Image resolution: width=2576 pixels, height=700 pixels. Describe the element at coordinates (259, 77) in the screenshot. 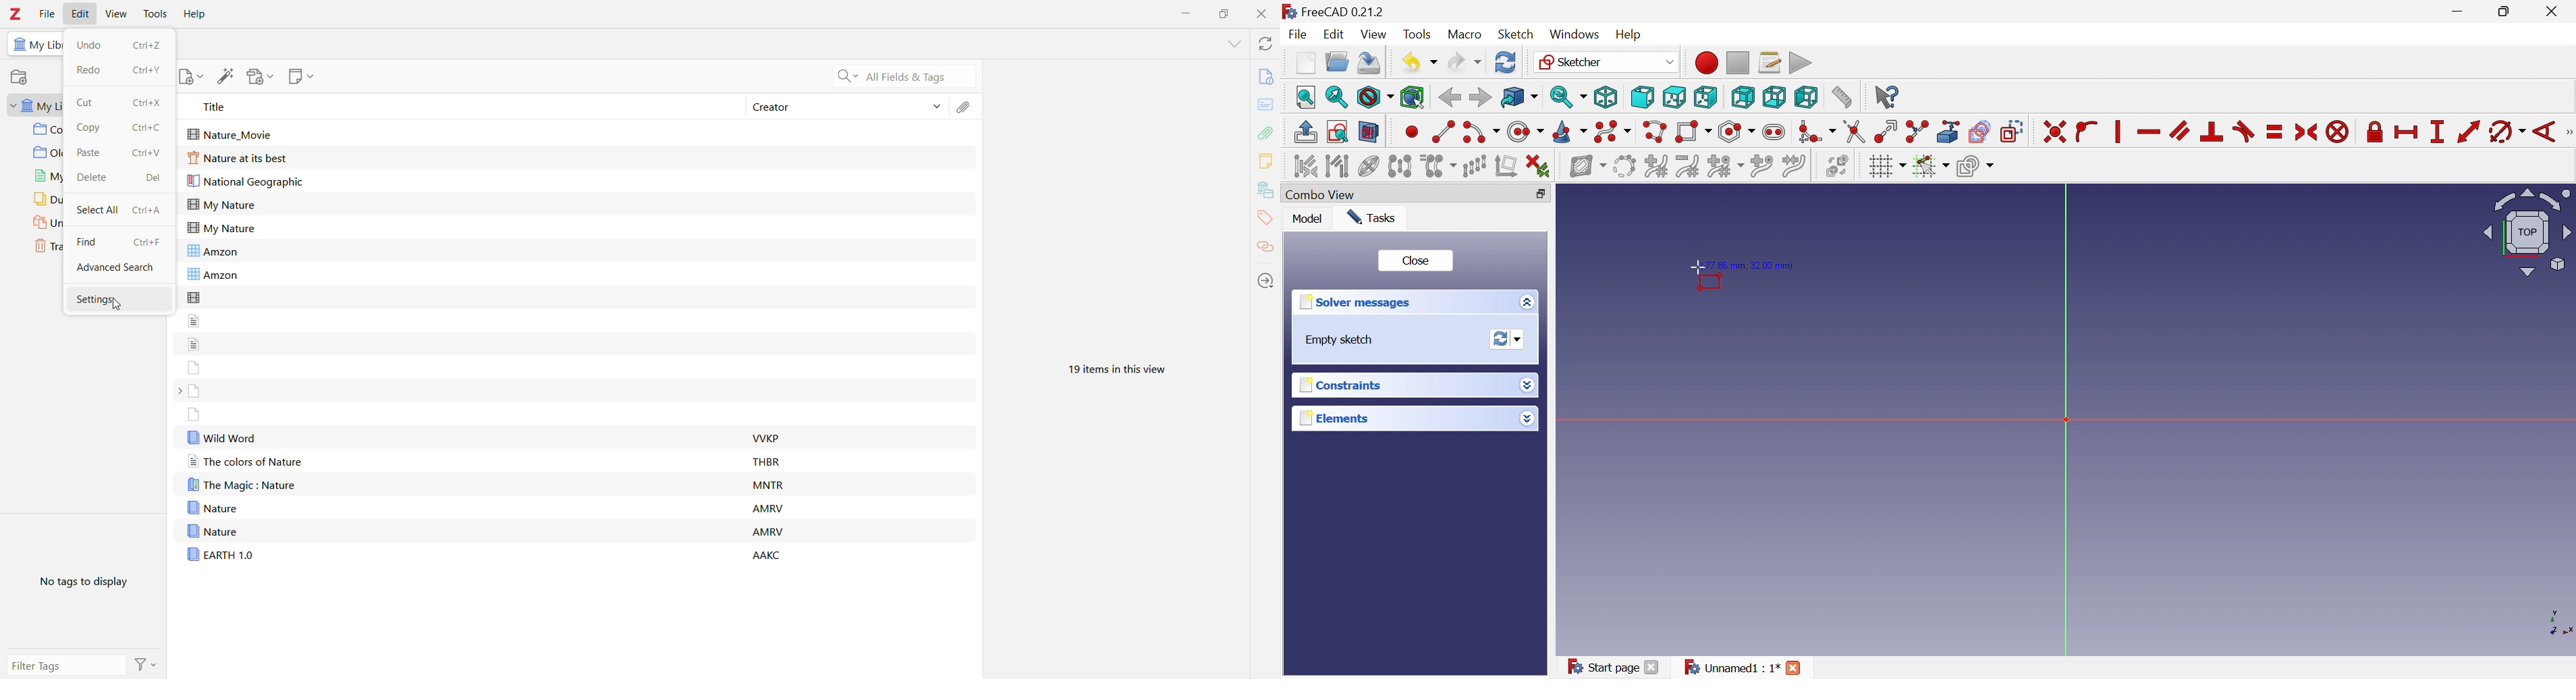

I see `Add Attachment` at that location.